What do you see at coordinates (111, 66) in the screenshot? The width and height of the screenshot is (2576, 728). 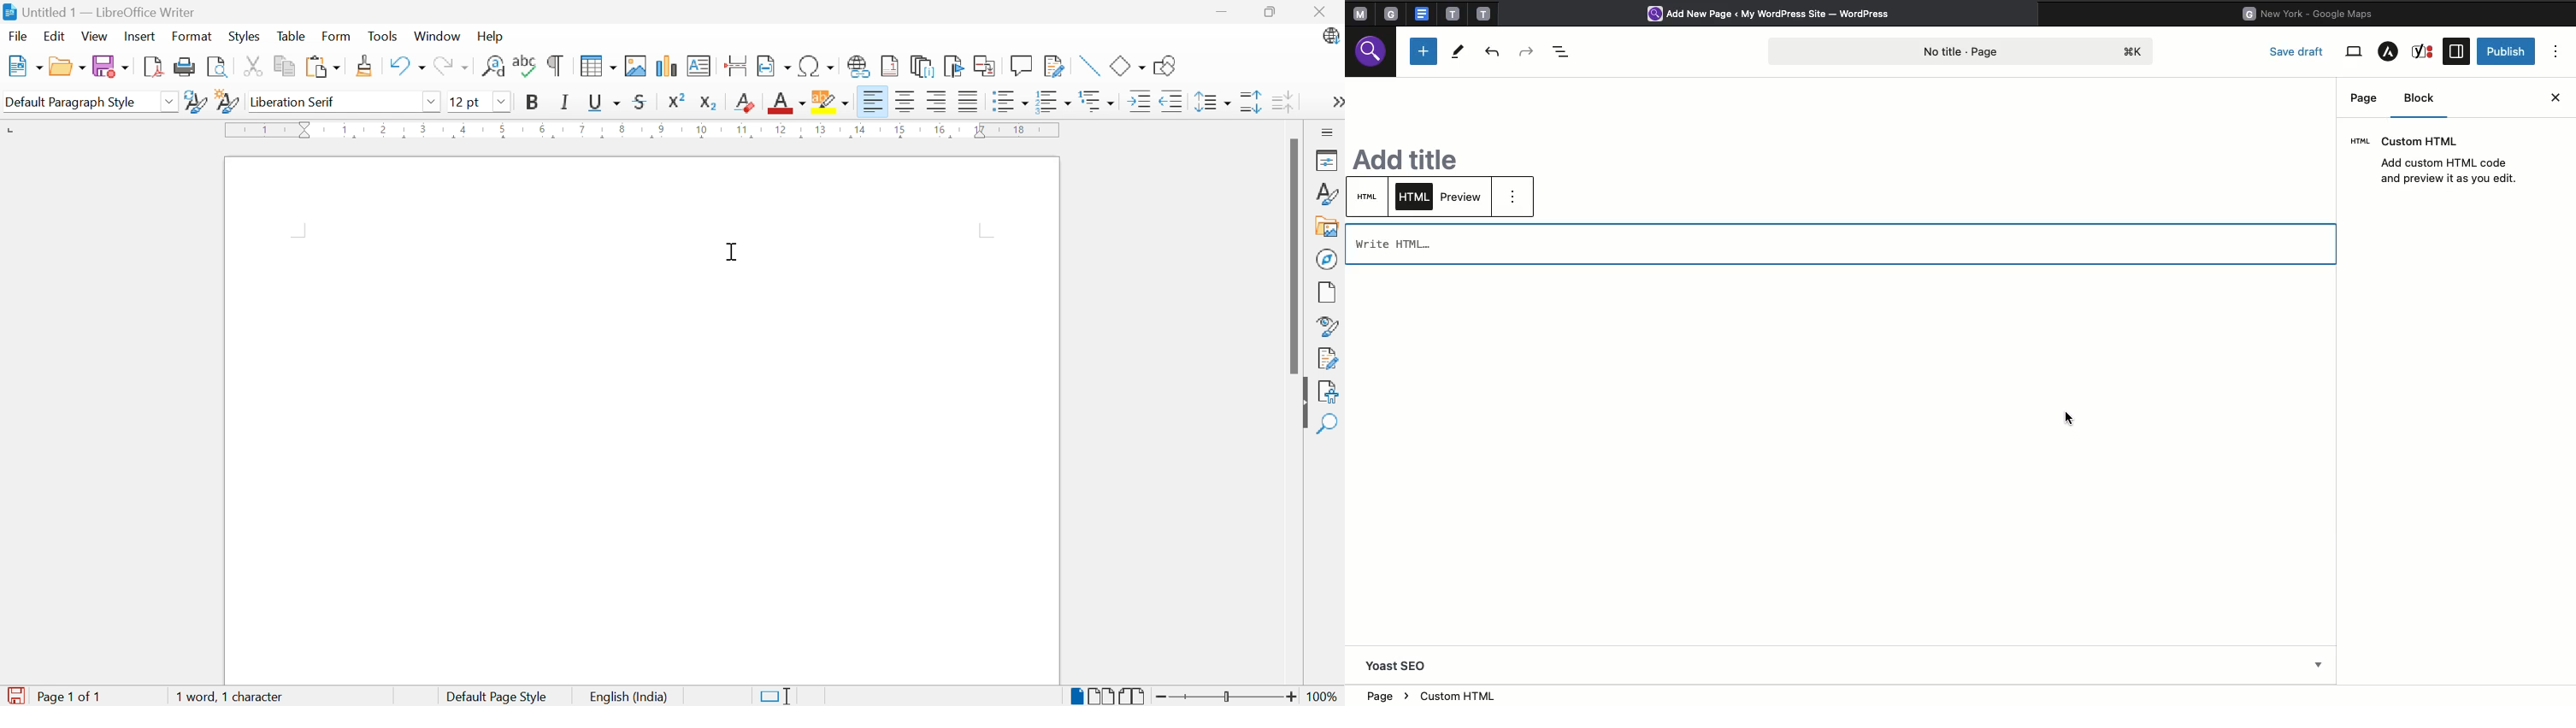 I see `Save` at bounding box center [111, 66].